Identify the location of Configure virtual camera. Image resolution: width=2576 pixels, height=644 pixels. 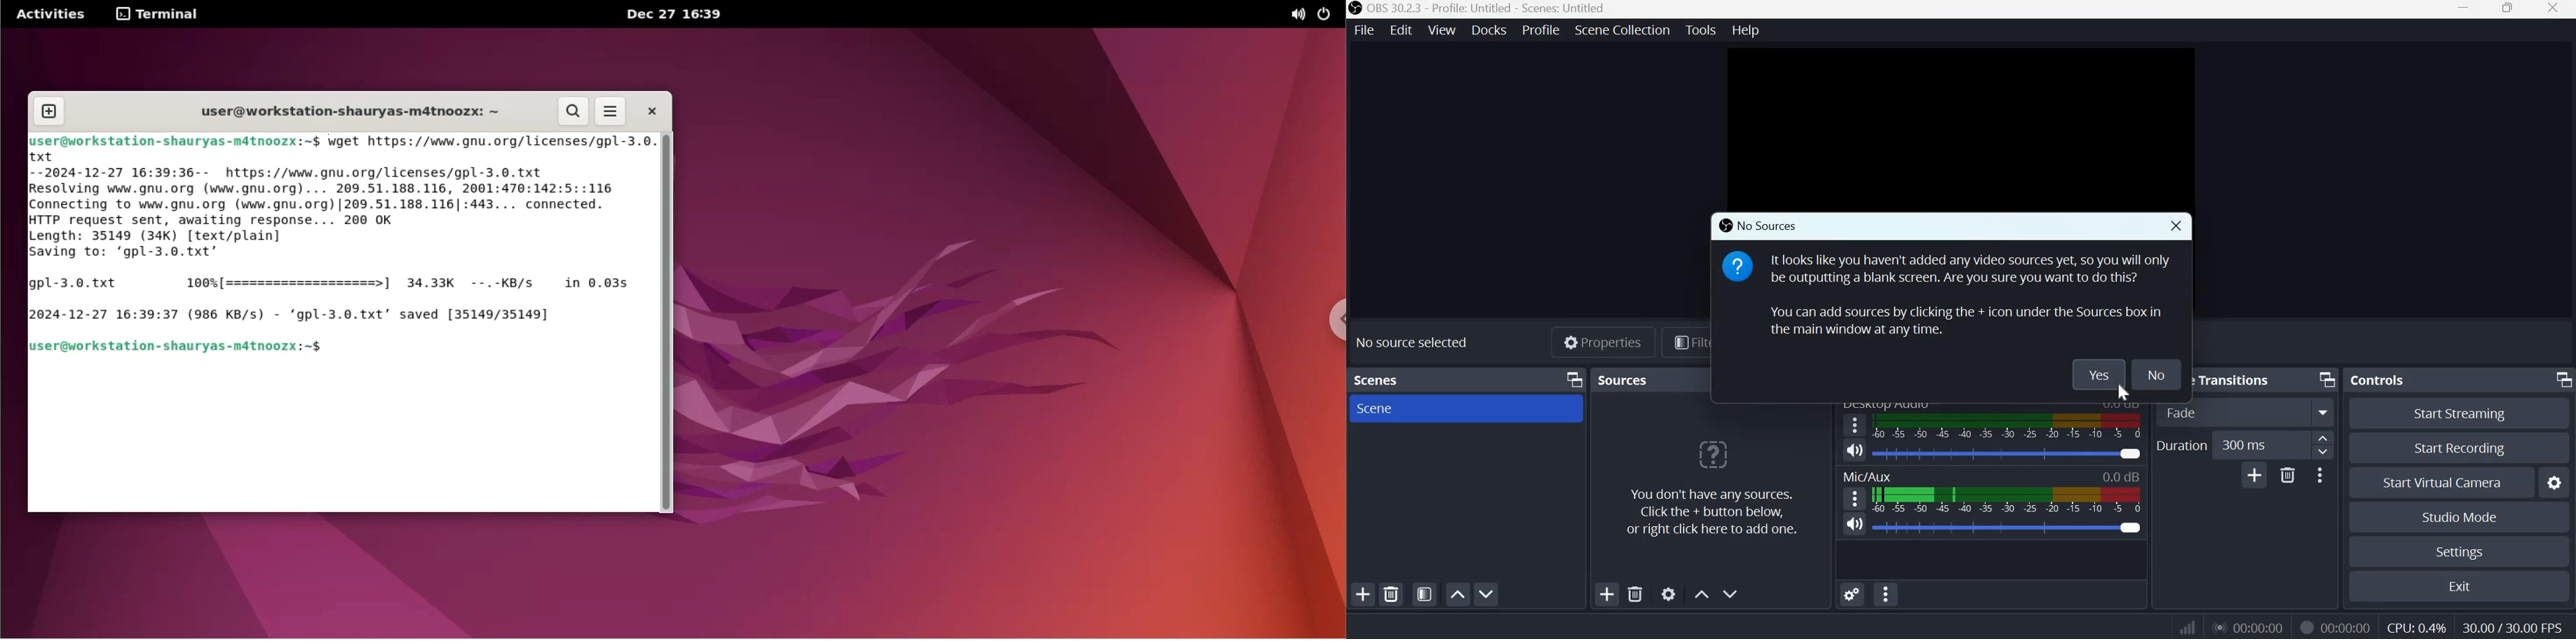
(2553, 483).